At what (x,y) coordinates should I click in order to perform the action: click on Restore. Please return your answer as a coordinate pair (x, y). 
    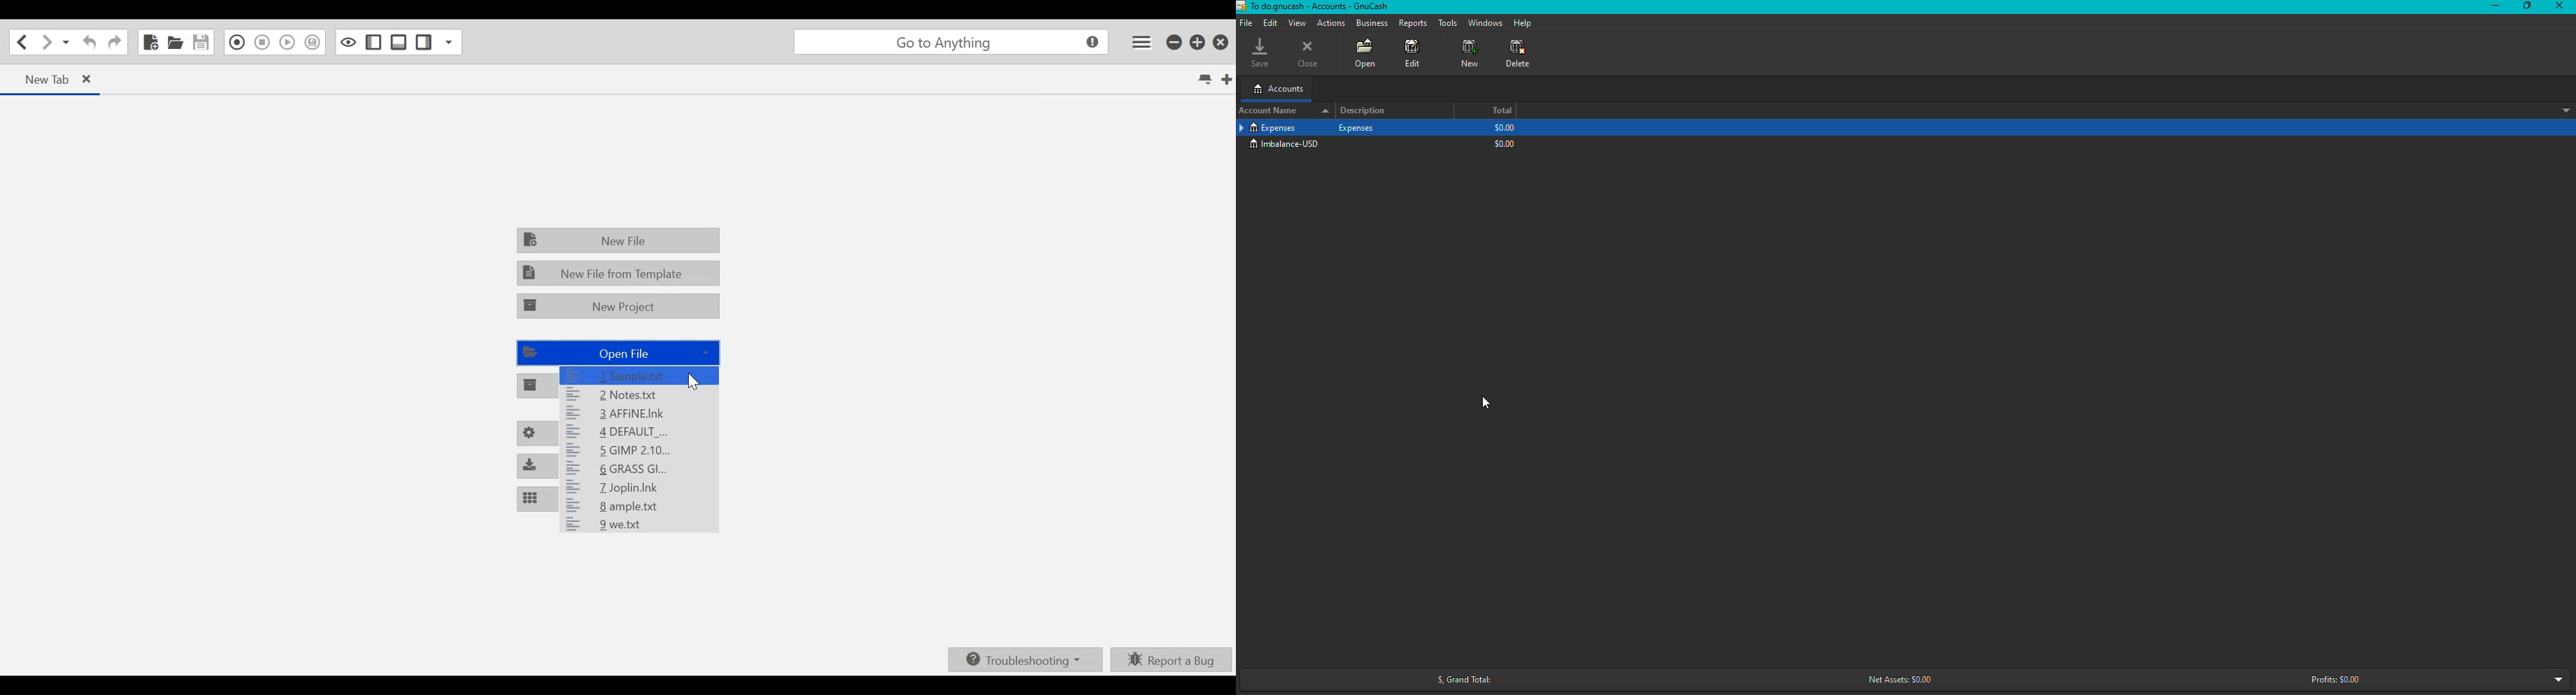
    Looking at the image, I should click on (2524, 6).